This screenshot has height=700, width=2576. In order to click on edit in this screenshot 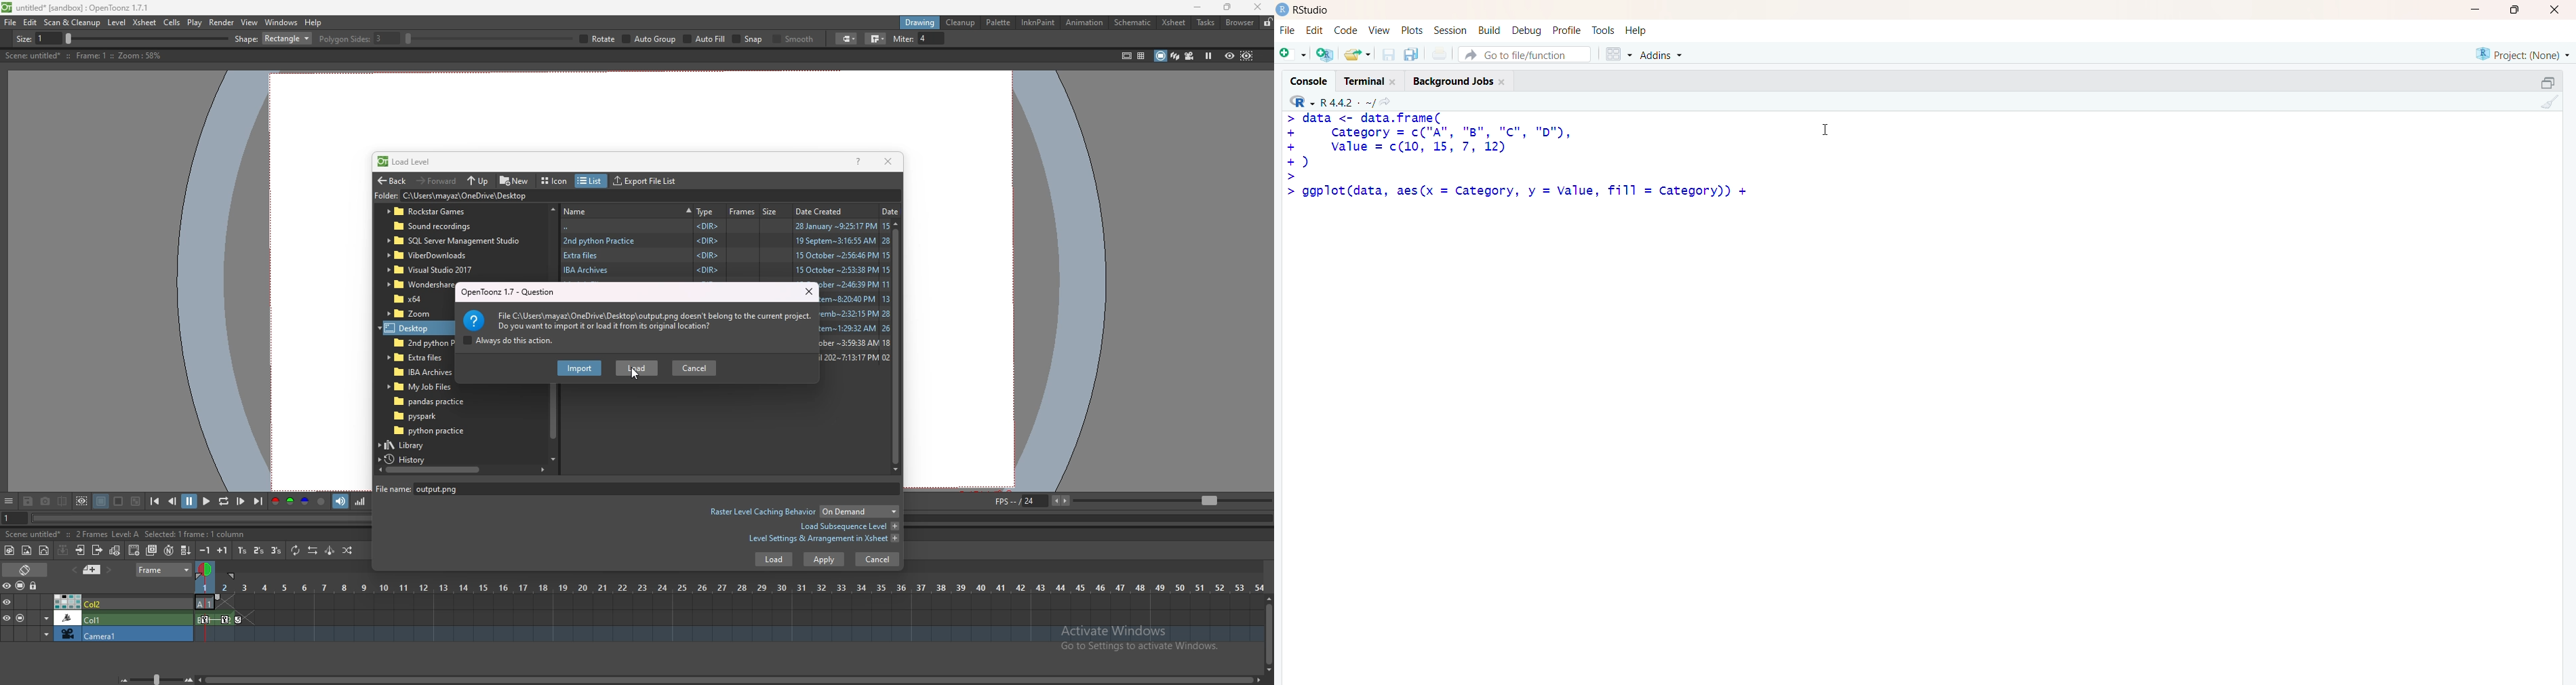, I will do `click(31, 22)`.